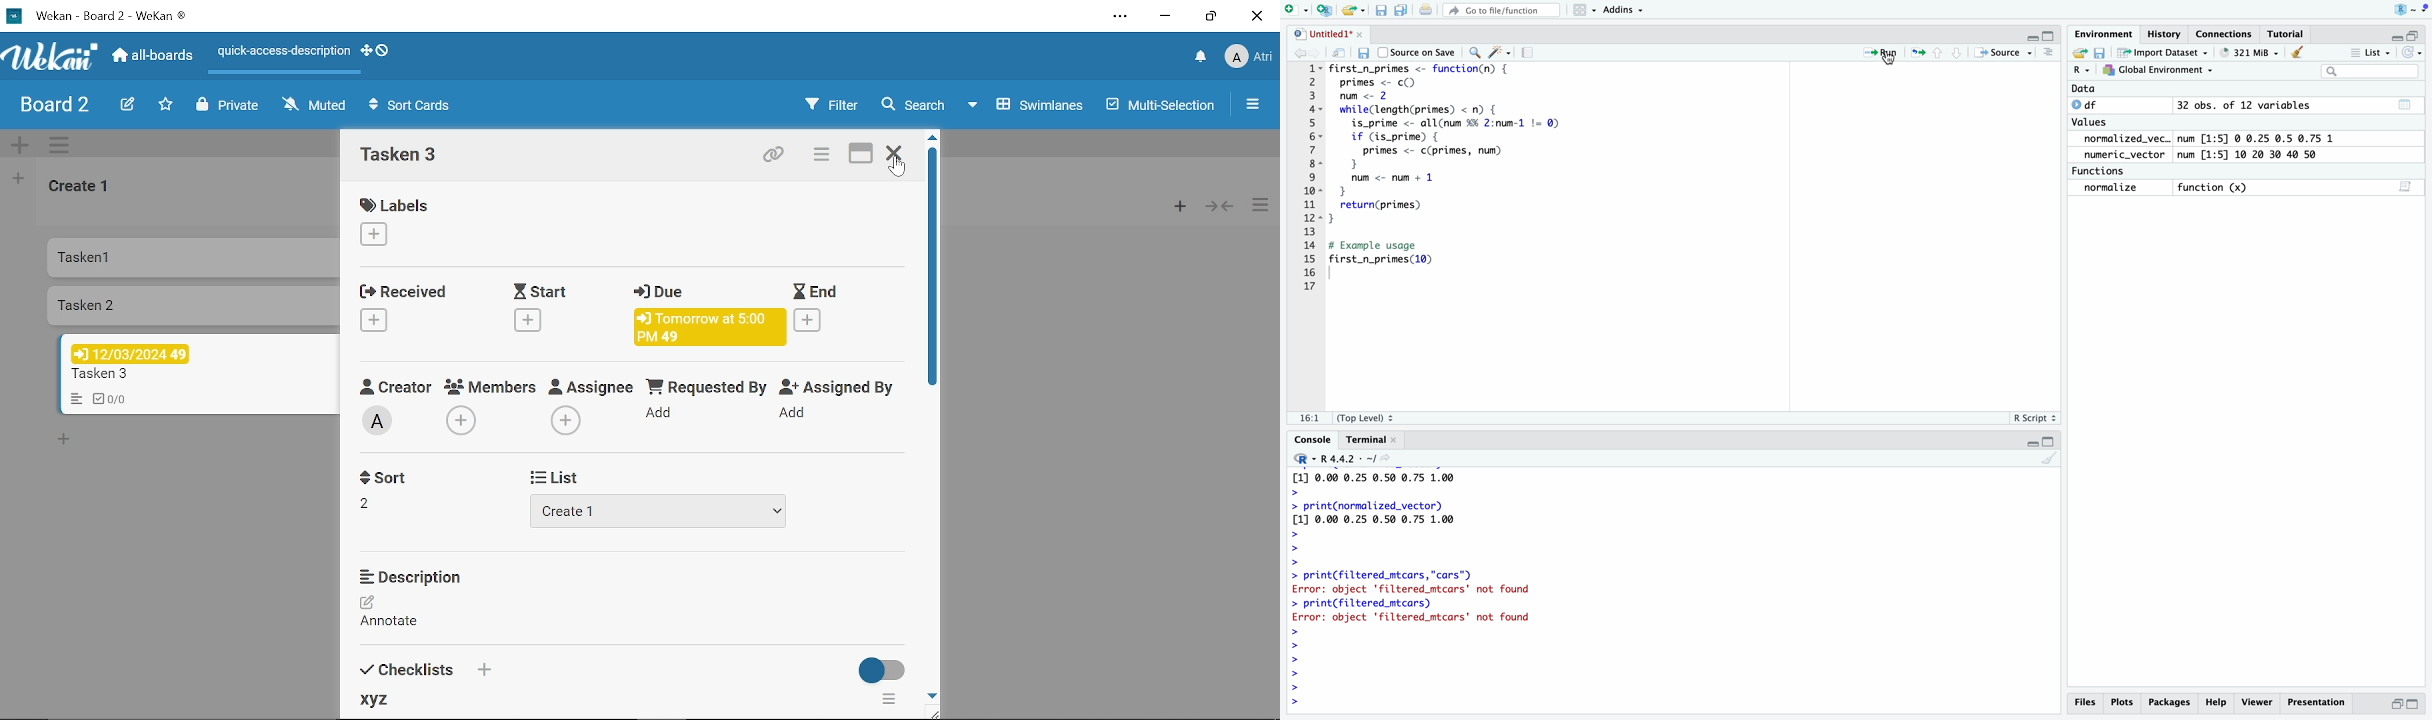 The height and width of the screenshot is (728, 2436). Describe the element at coordinates (1499, 52) in the screenshot. I see `code tools` at that location.